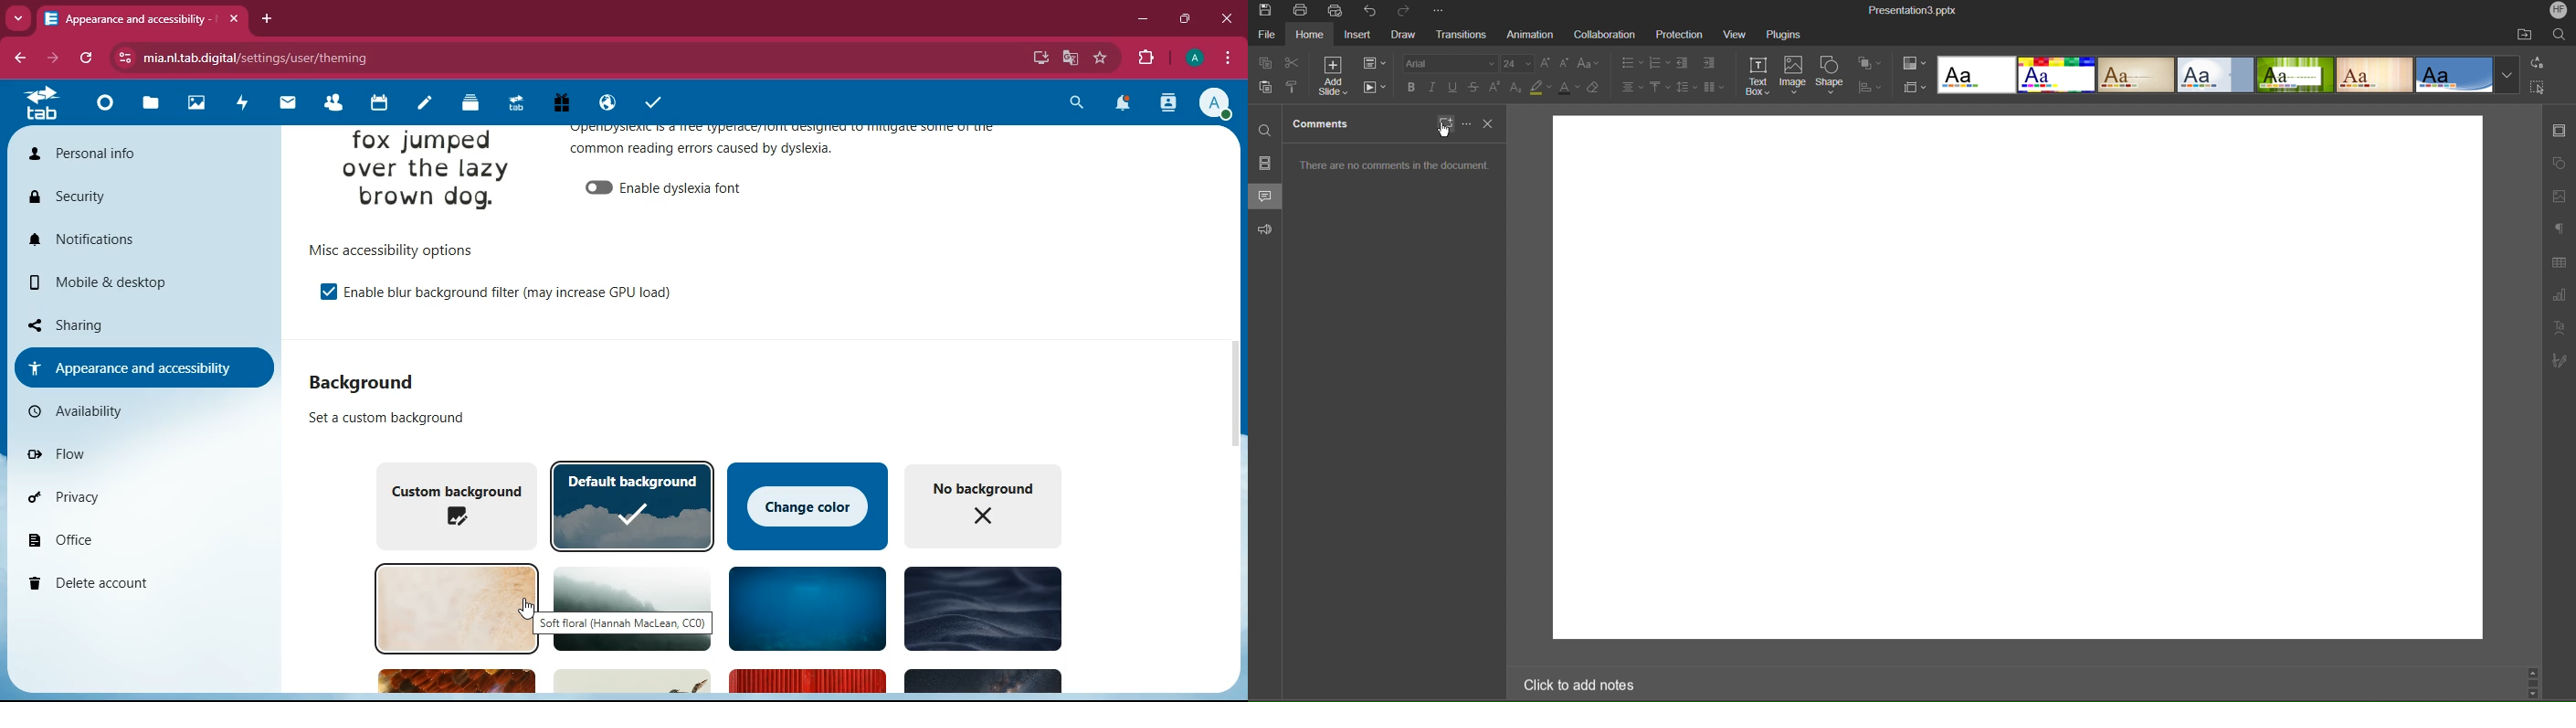 The height and width of the screenshot is (728, 2576). What do you see at coordinates (1738, 34) in the screenshot?
I see `View` at bounding box center [1738, 34].